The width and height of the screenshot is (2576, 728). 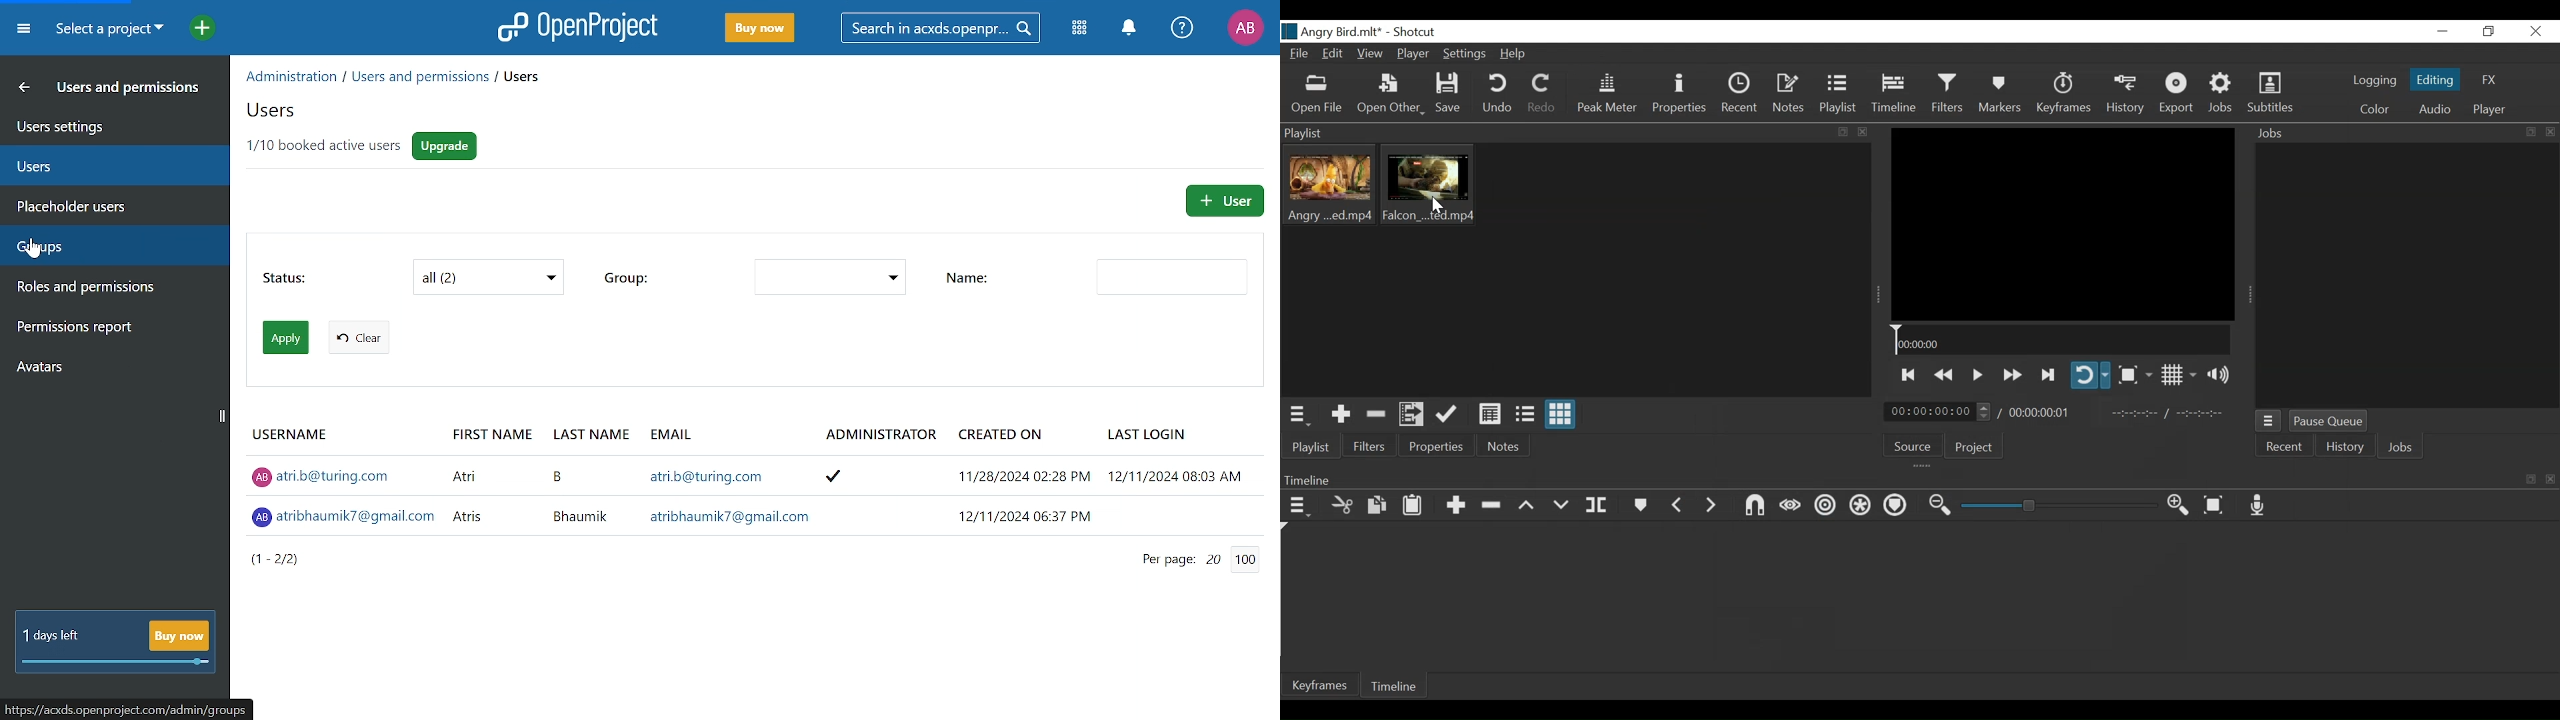 I want to click on Lift, so click(x=1529, y=506).